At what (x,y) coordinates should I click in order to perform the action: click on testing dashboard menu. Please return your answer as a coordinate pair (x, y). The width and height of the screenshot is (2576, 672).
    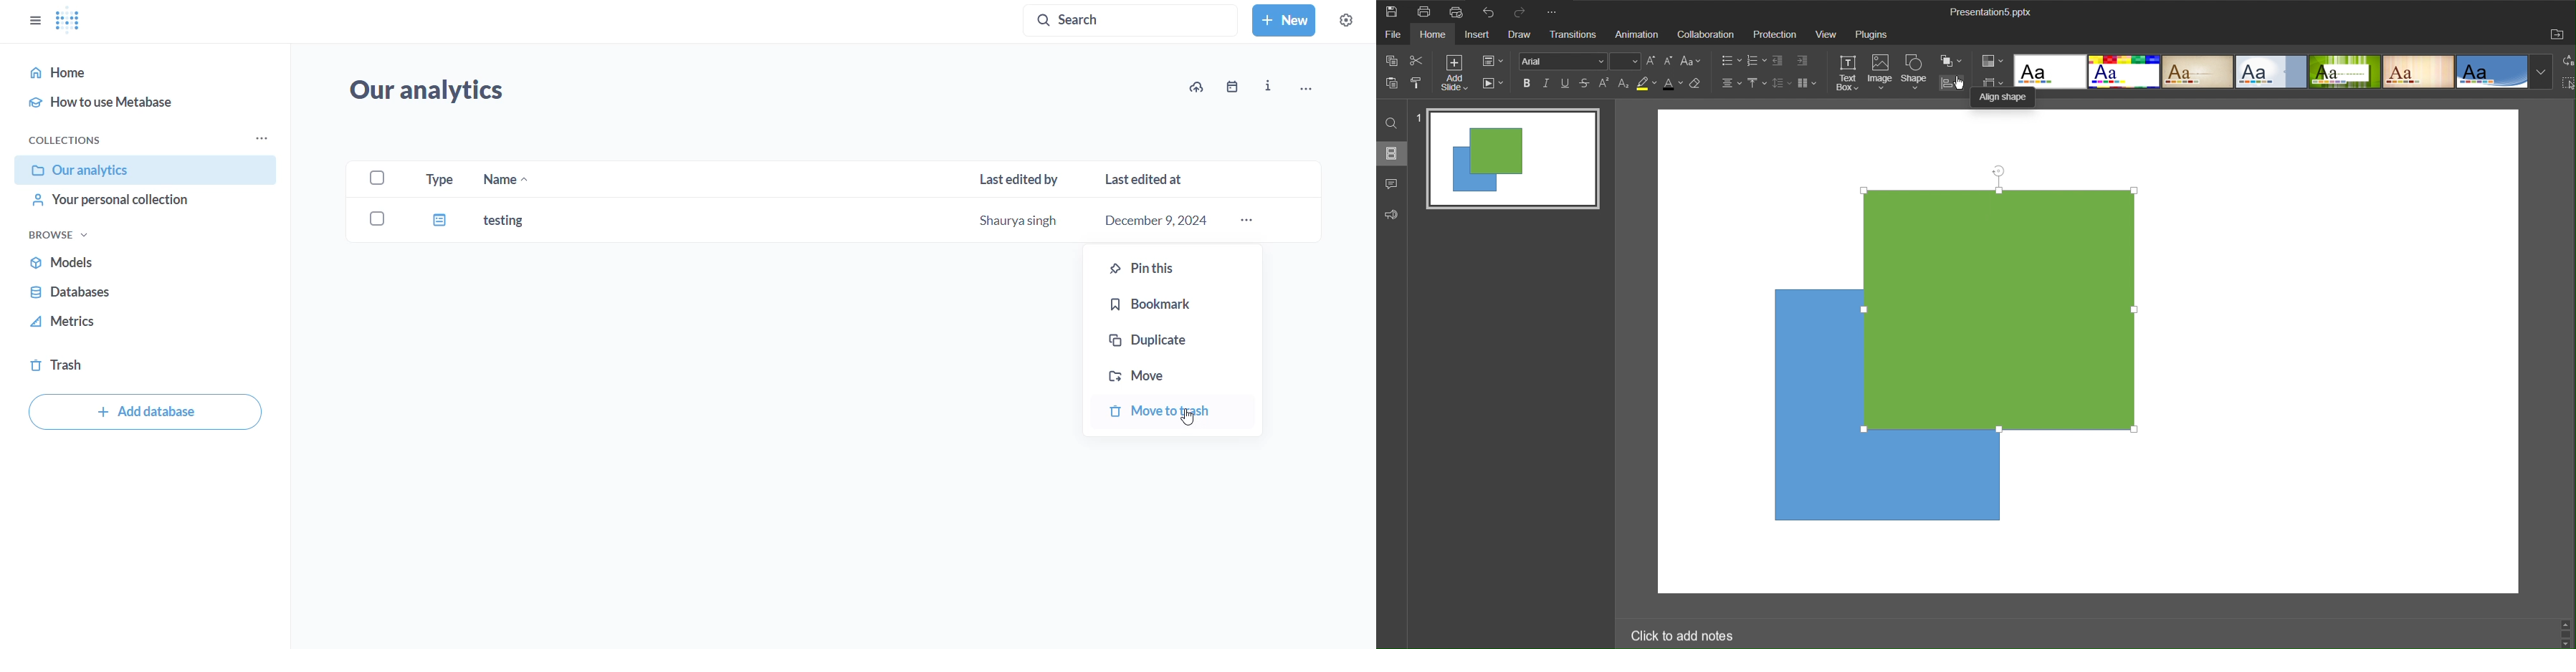
    Looking at the image, I should click on (1249, 221).